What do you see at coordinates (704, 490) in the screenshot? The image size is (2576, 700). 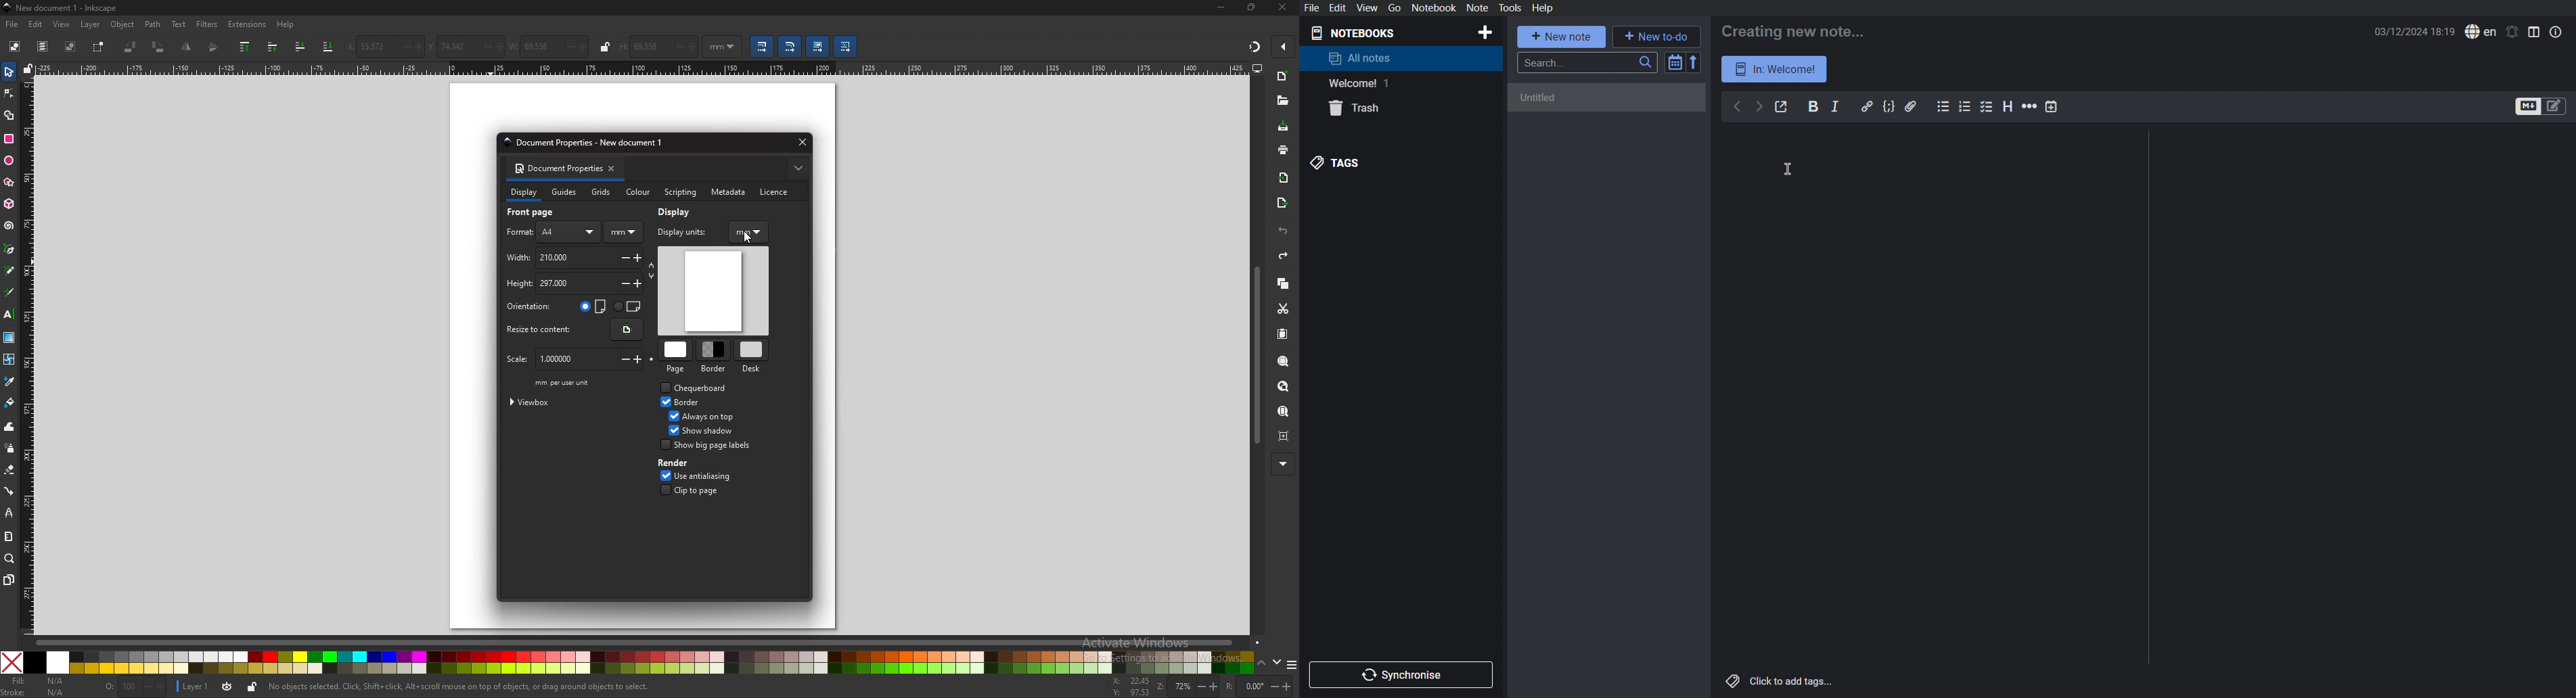 I see `clip to page` at bounding box center [704, 490].